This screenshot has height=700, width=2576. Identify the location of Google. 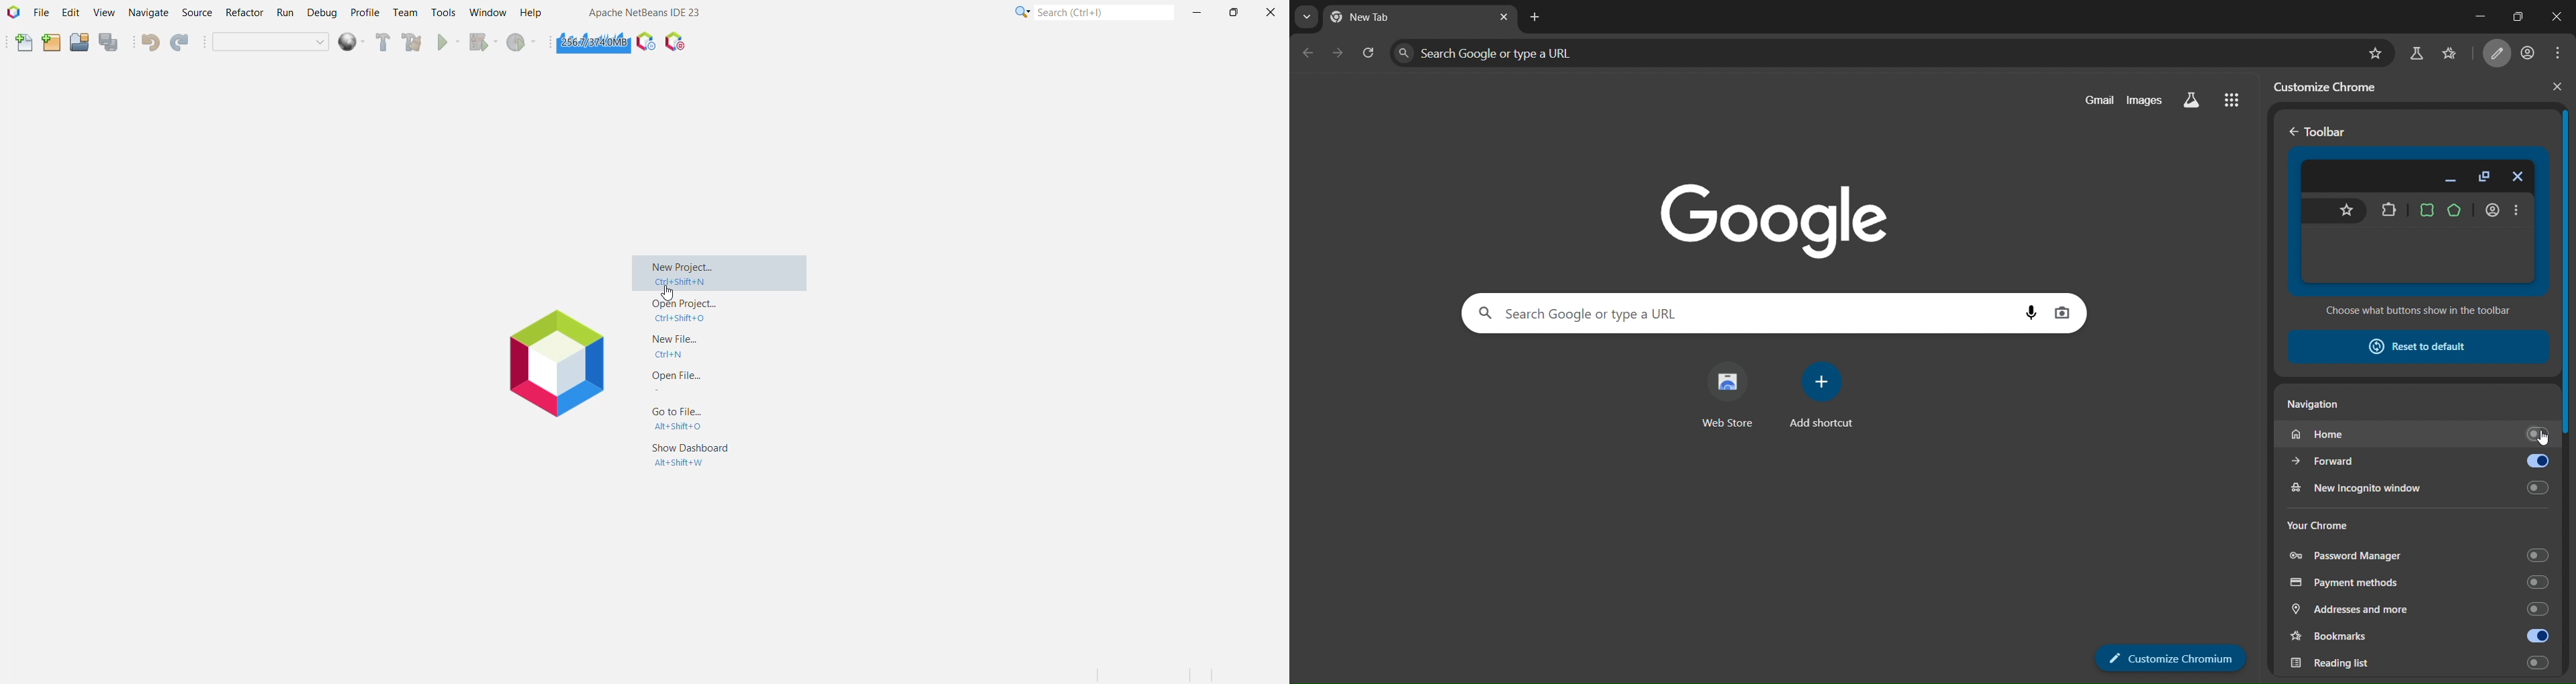
(1769, 210).